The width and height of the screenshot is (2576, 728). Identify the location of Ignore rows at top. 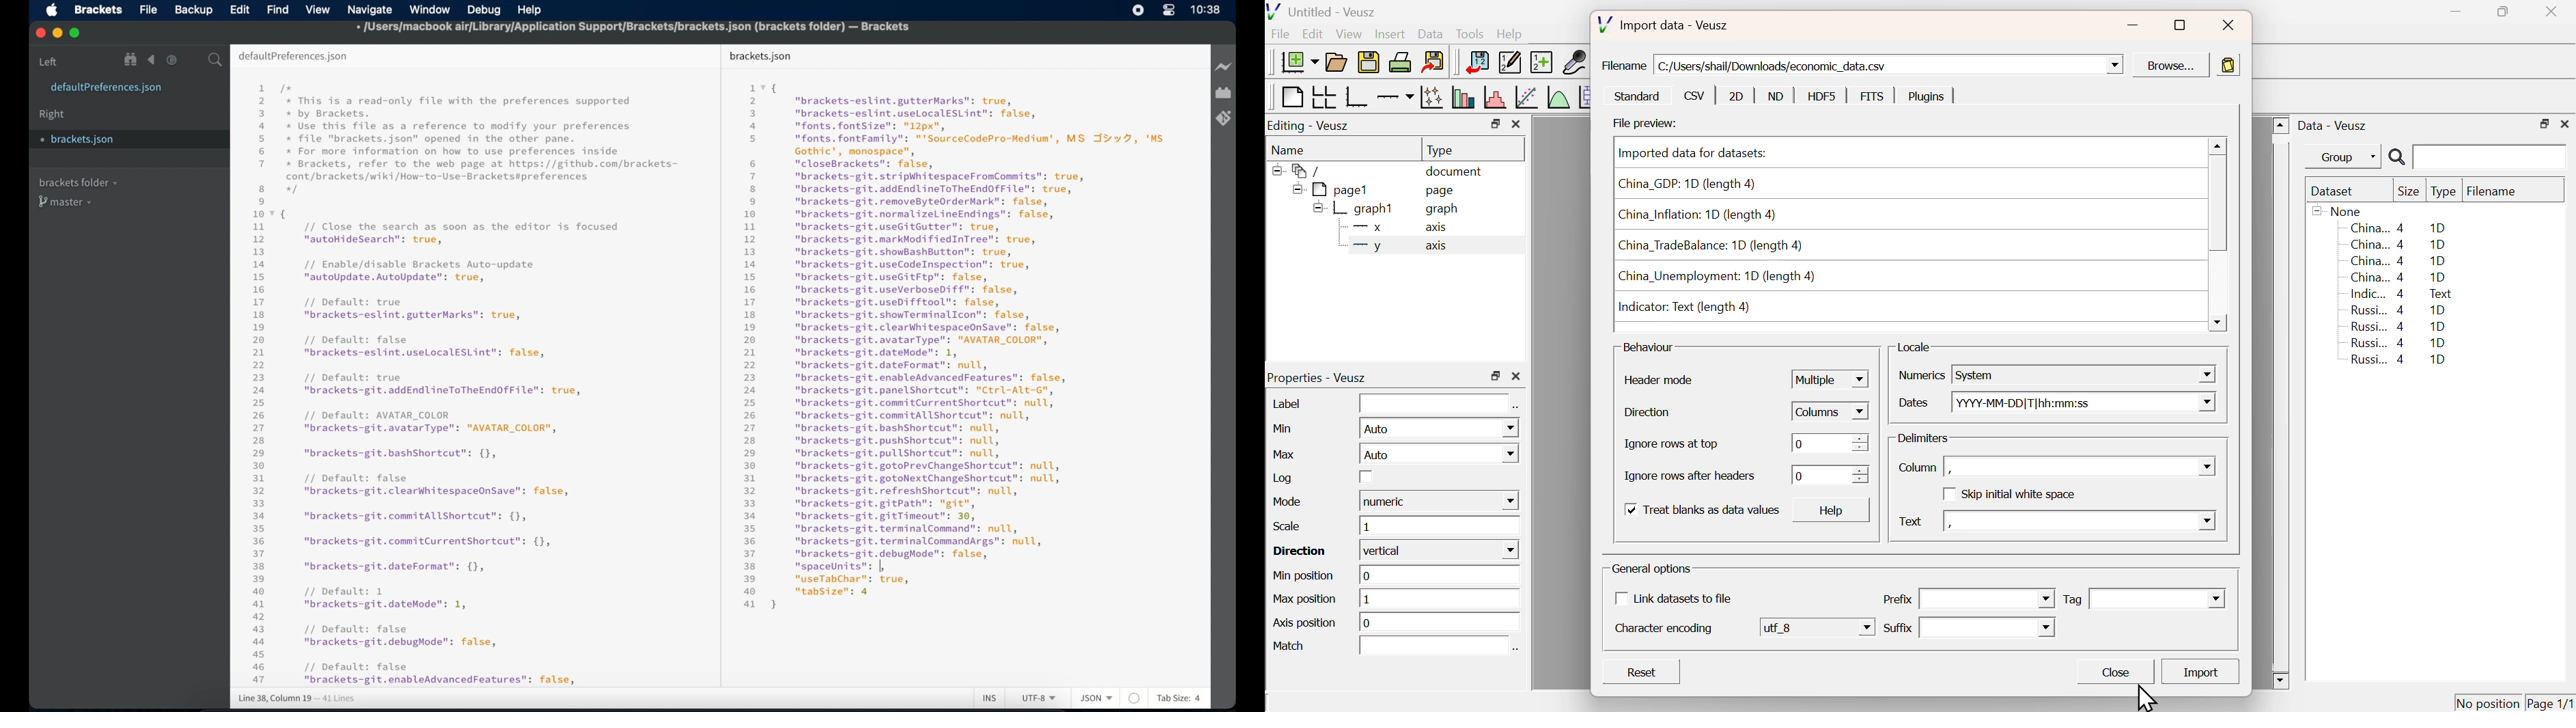
(1673, 445).